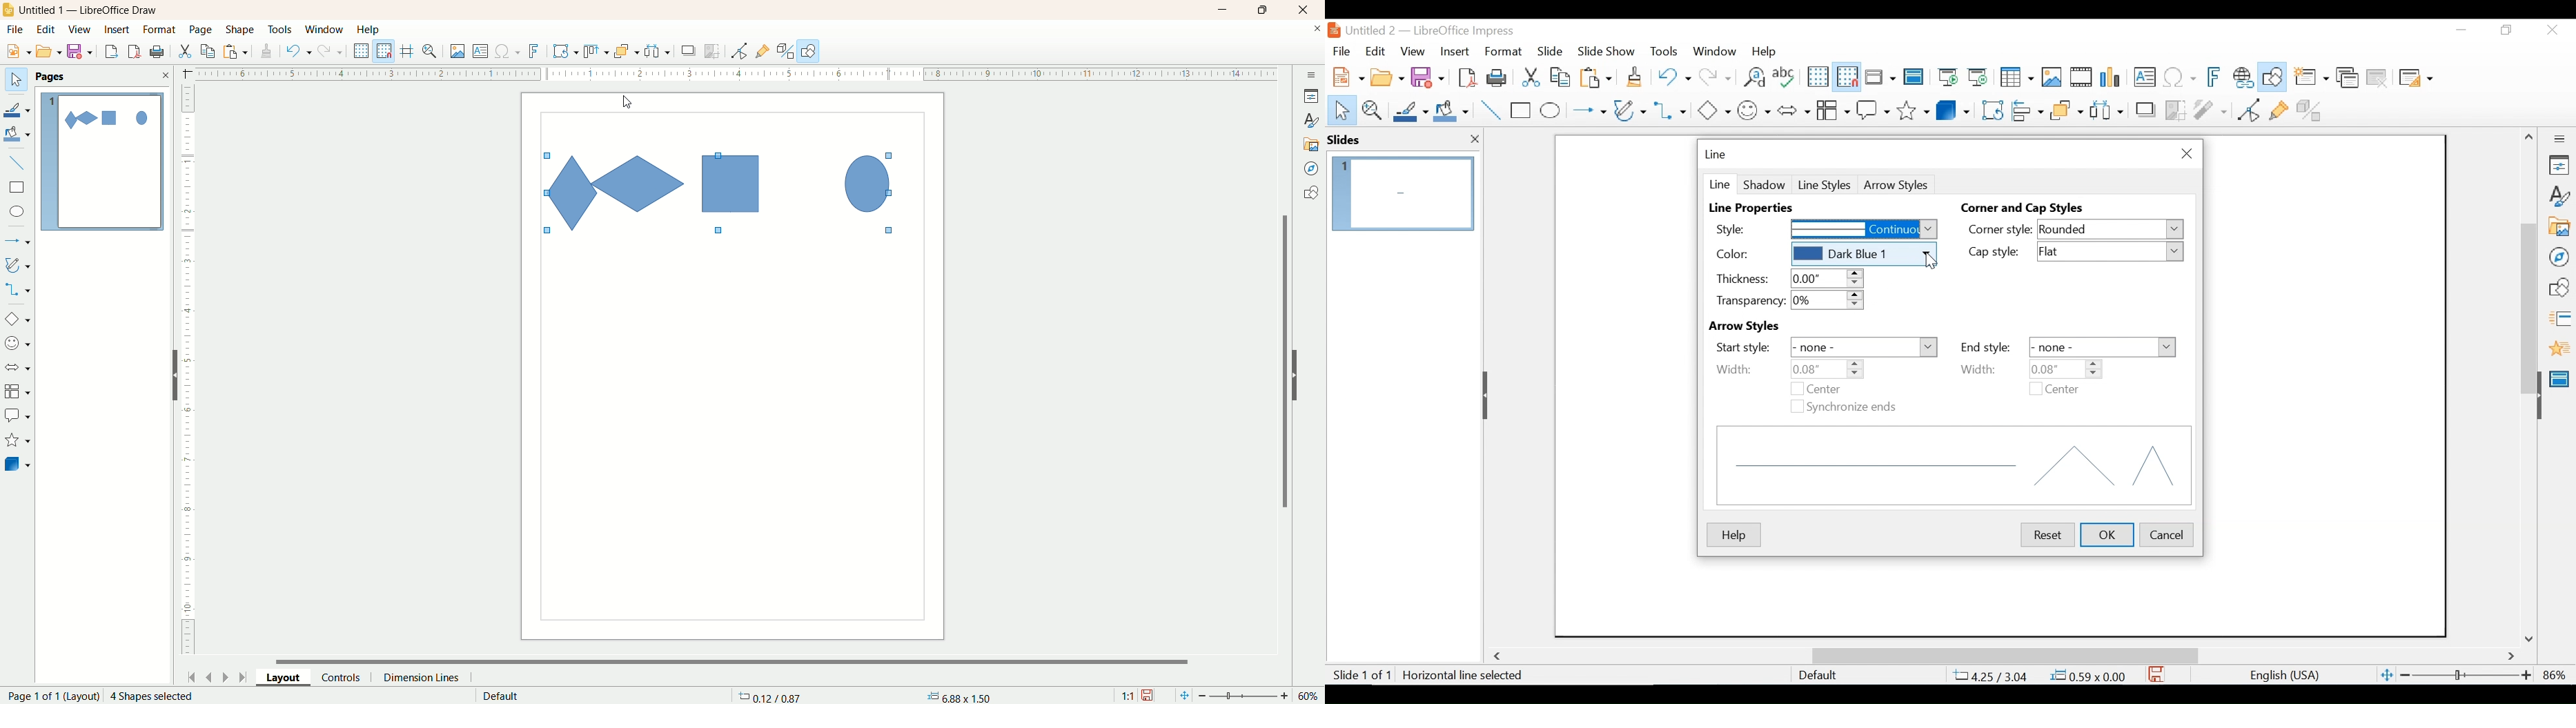 This screenshot has height=728, width=2576. I want to click on Cap Style, so click(1999, 253).